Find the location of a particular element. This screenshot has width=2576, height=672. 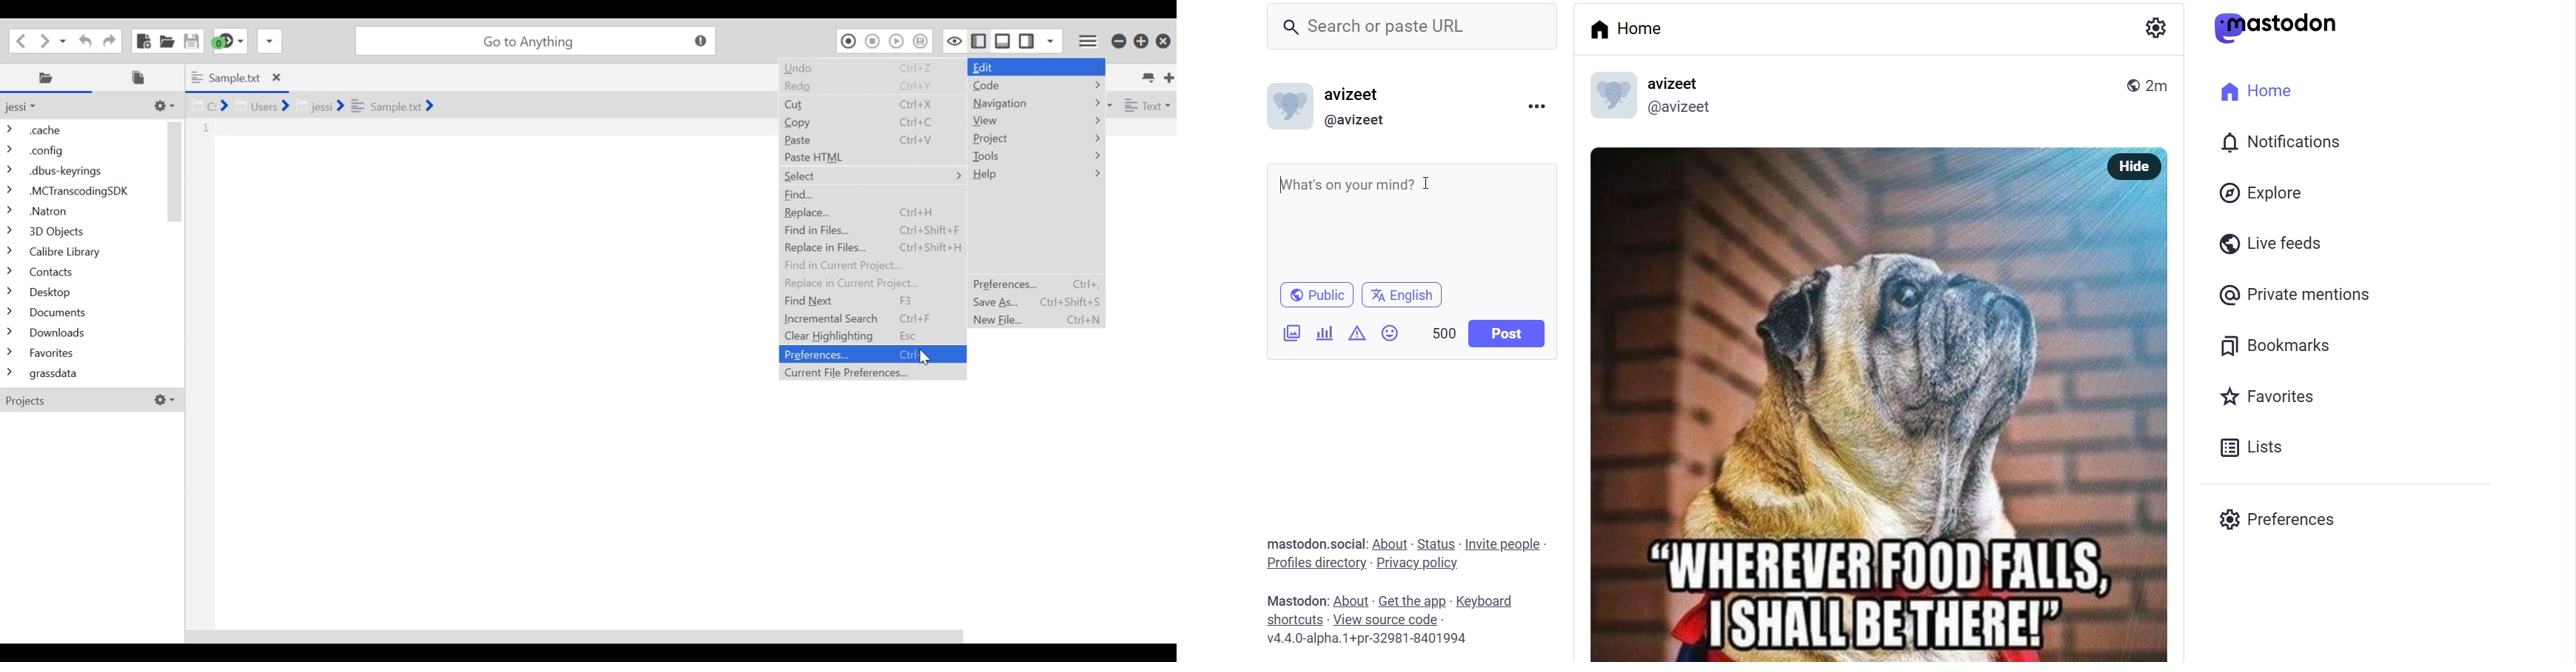

Show/Hide Bottom Pane is located at coordinates (1003, 40).